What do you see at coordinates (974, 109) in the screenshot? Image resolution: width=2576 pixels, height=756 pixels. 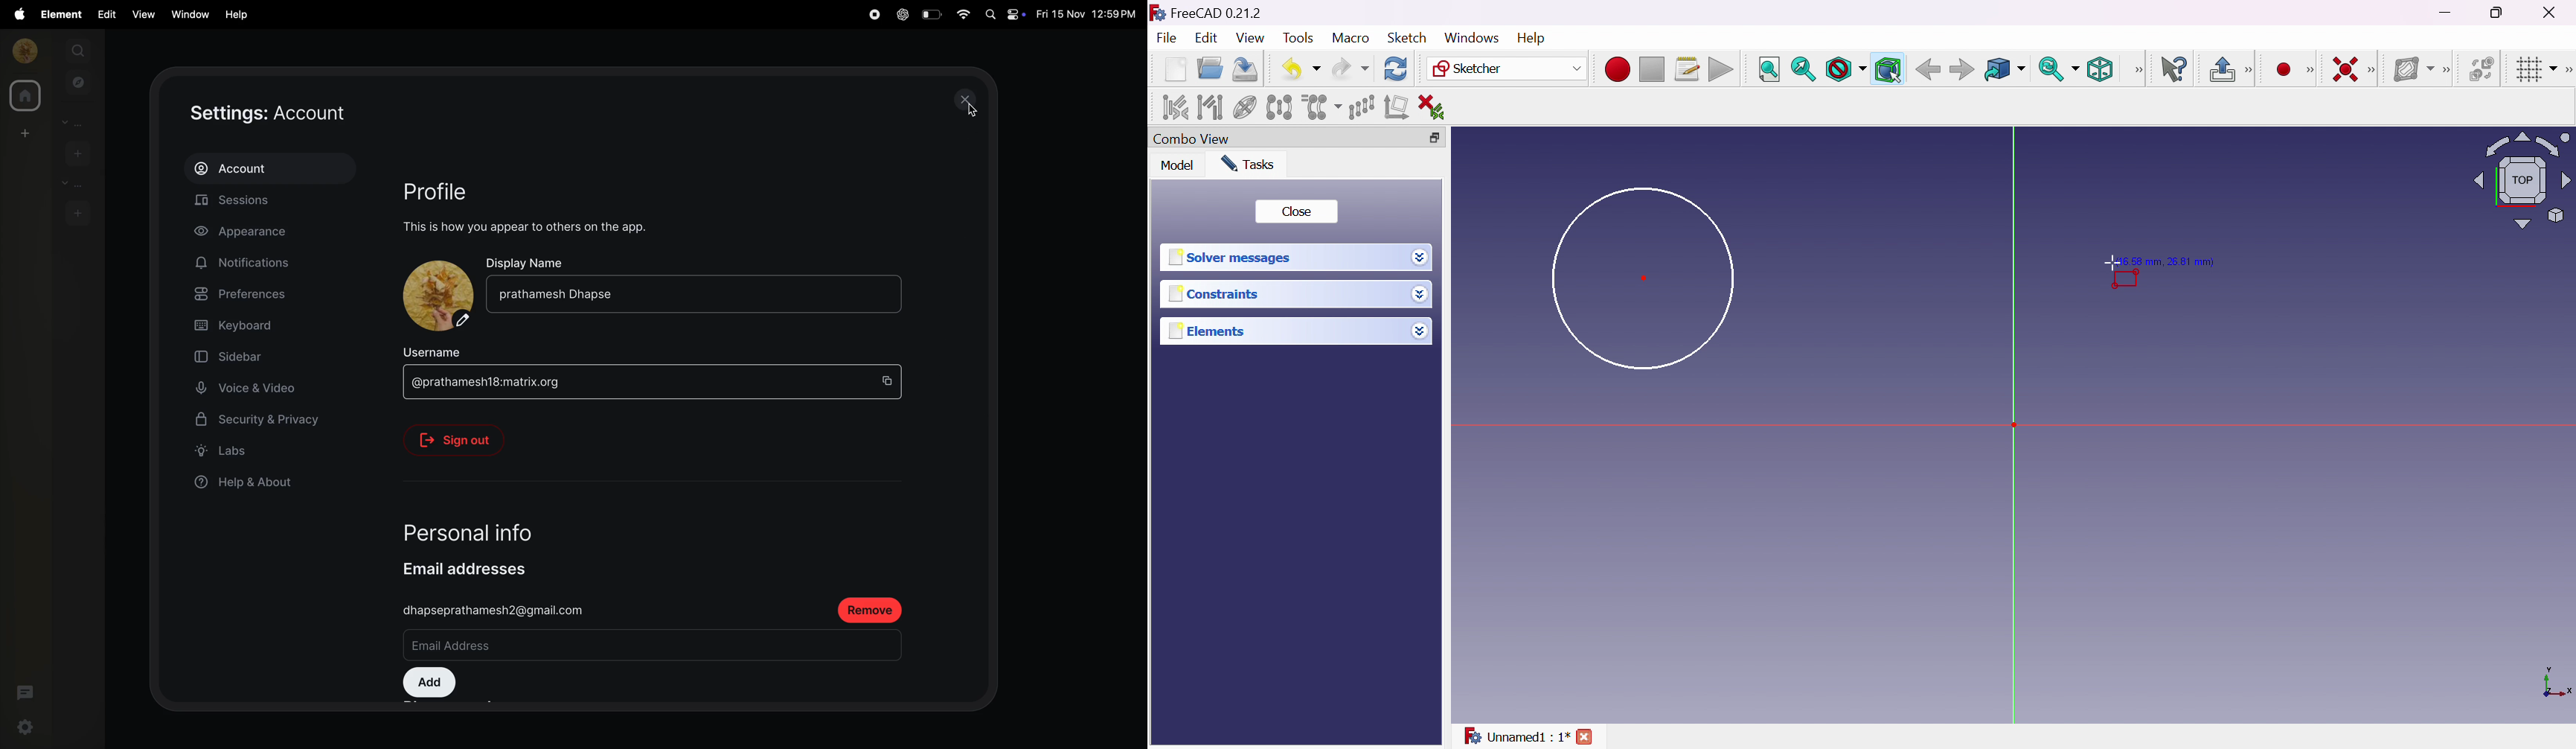 I see `cursor` at bounding box center [974, 109].